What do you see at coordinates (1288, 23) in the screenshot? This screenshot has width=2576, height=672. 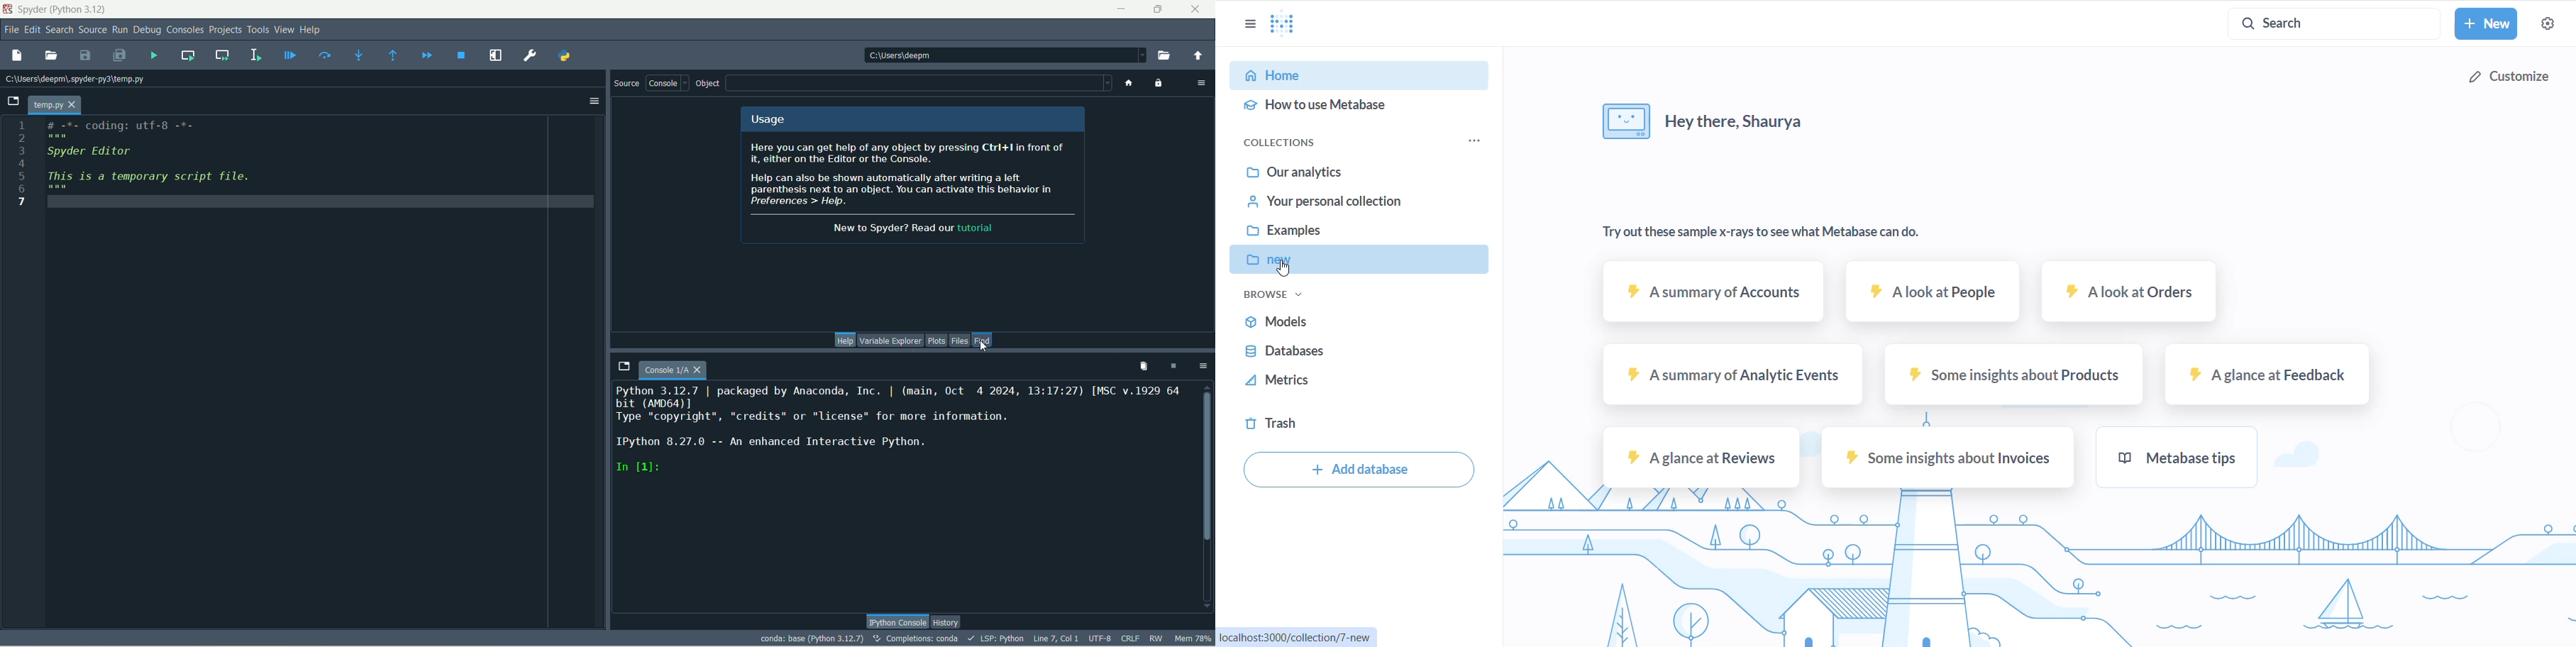 I see `LOGO` at bounding box center [1288, 23].